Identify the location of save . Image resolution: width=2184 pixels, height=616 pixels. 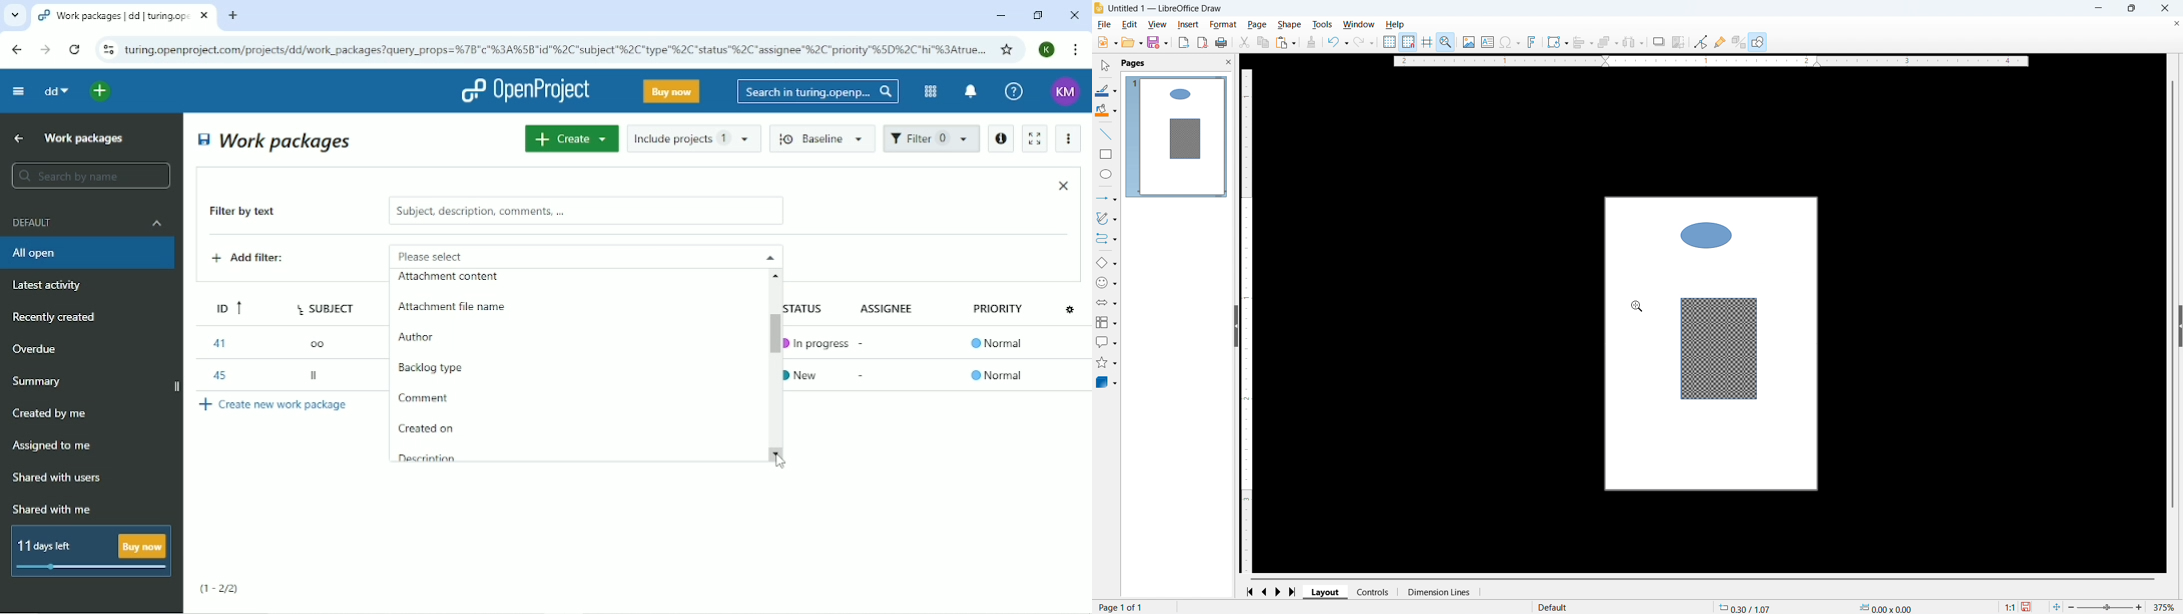
(2028, 607).